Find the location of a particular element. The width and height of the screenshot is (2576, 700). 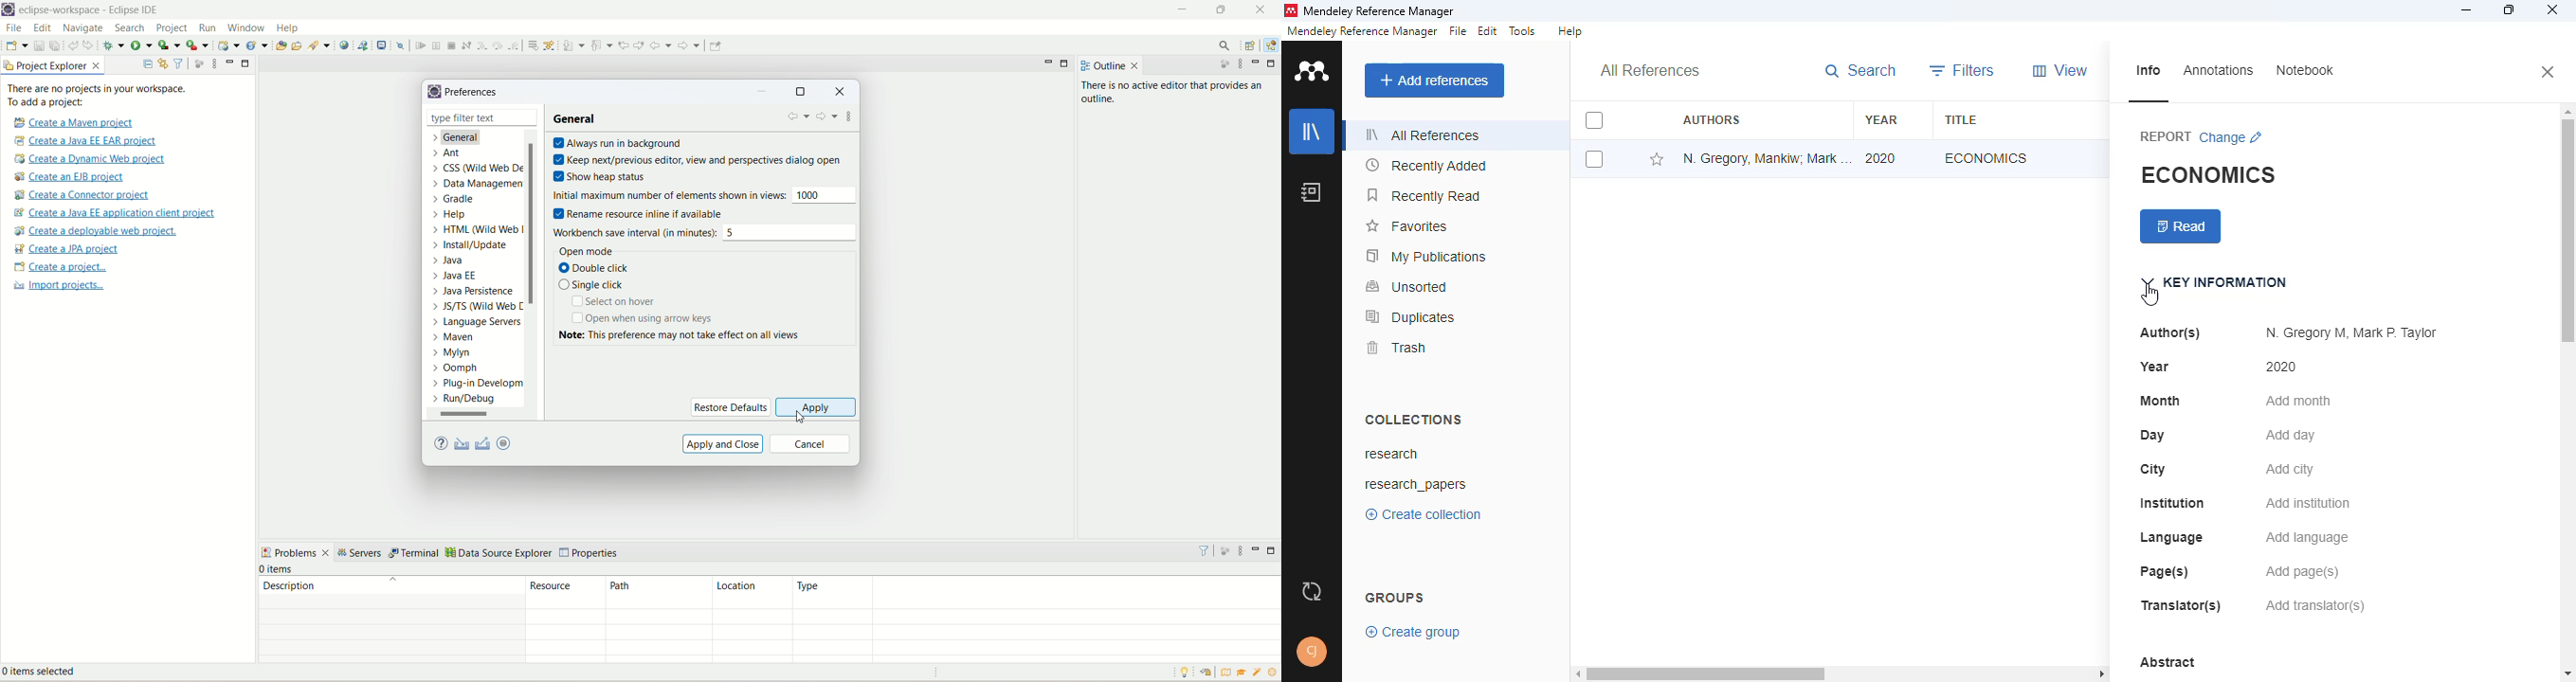

cursor is located at coordinates (2150, 296).